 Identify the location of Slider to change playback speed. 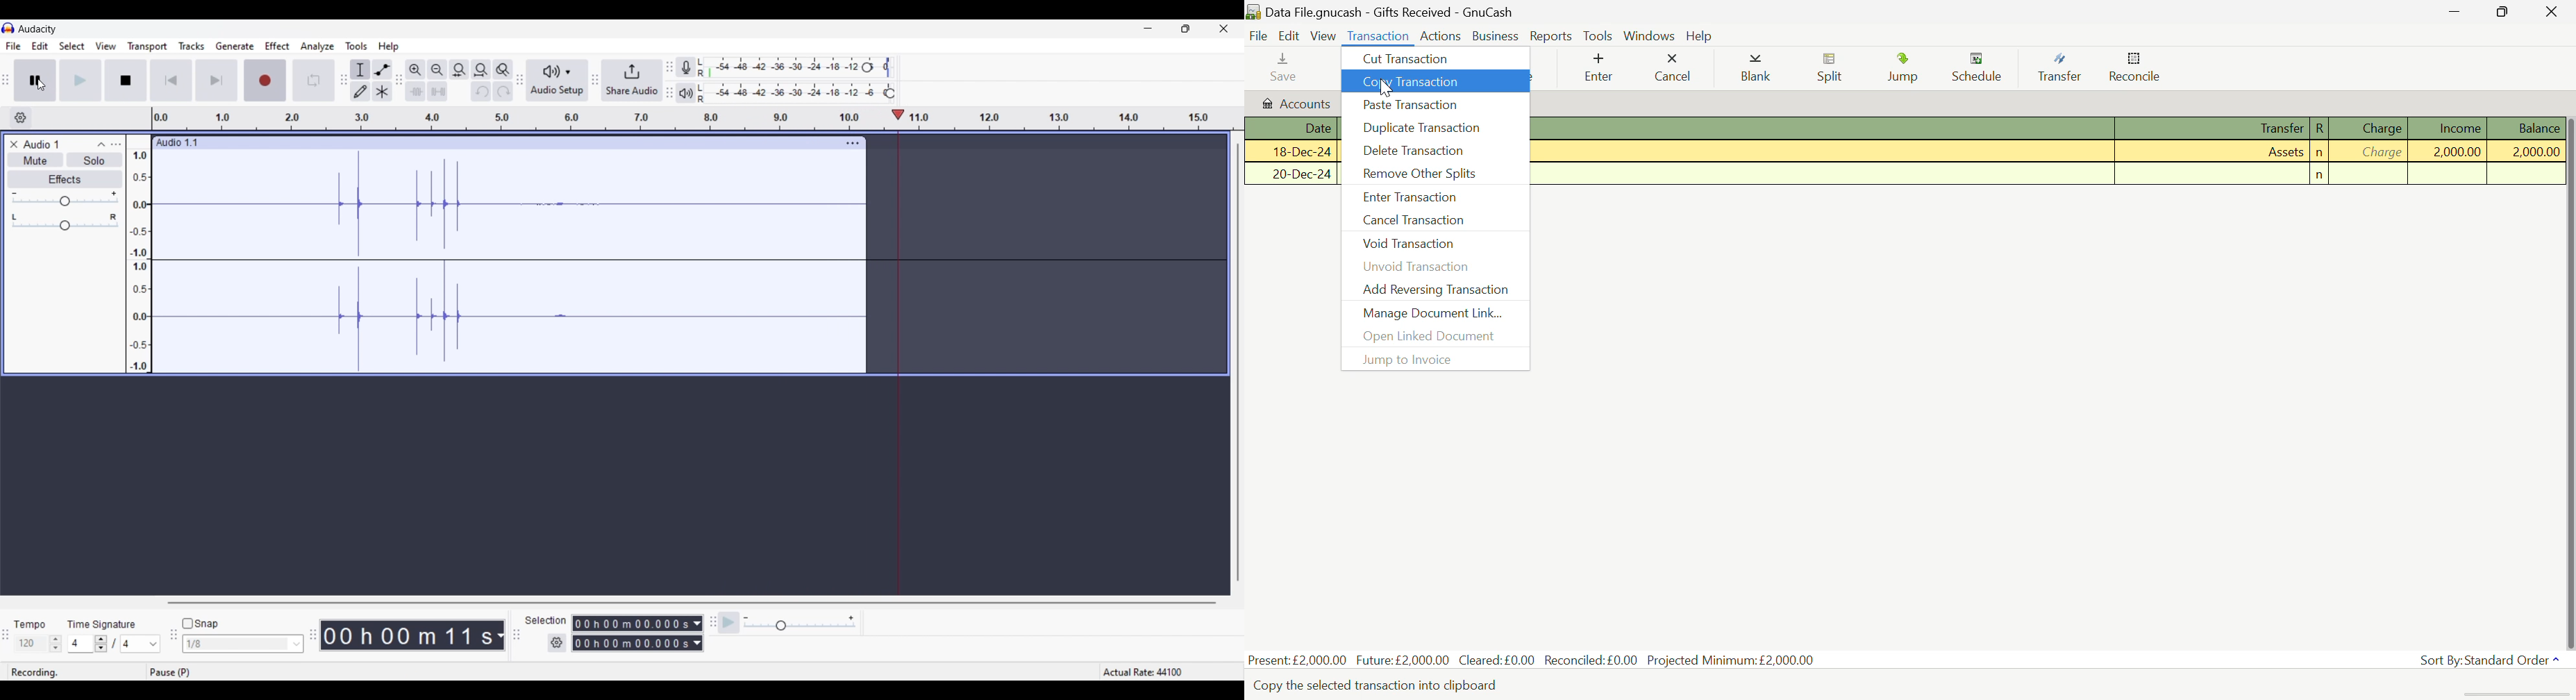
(800, 626).